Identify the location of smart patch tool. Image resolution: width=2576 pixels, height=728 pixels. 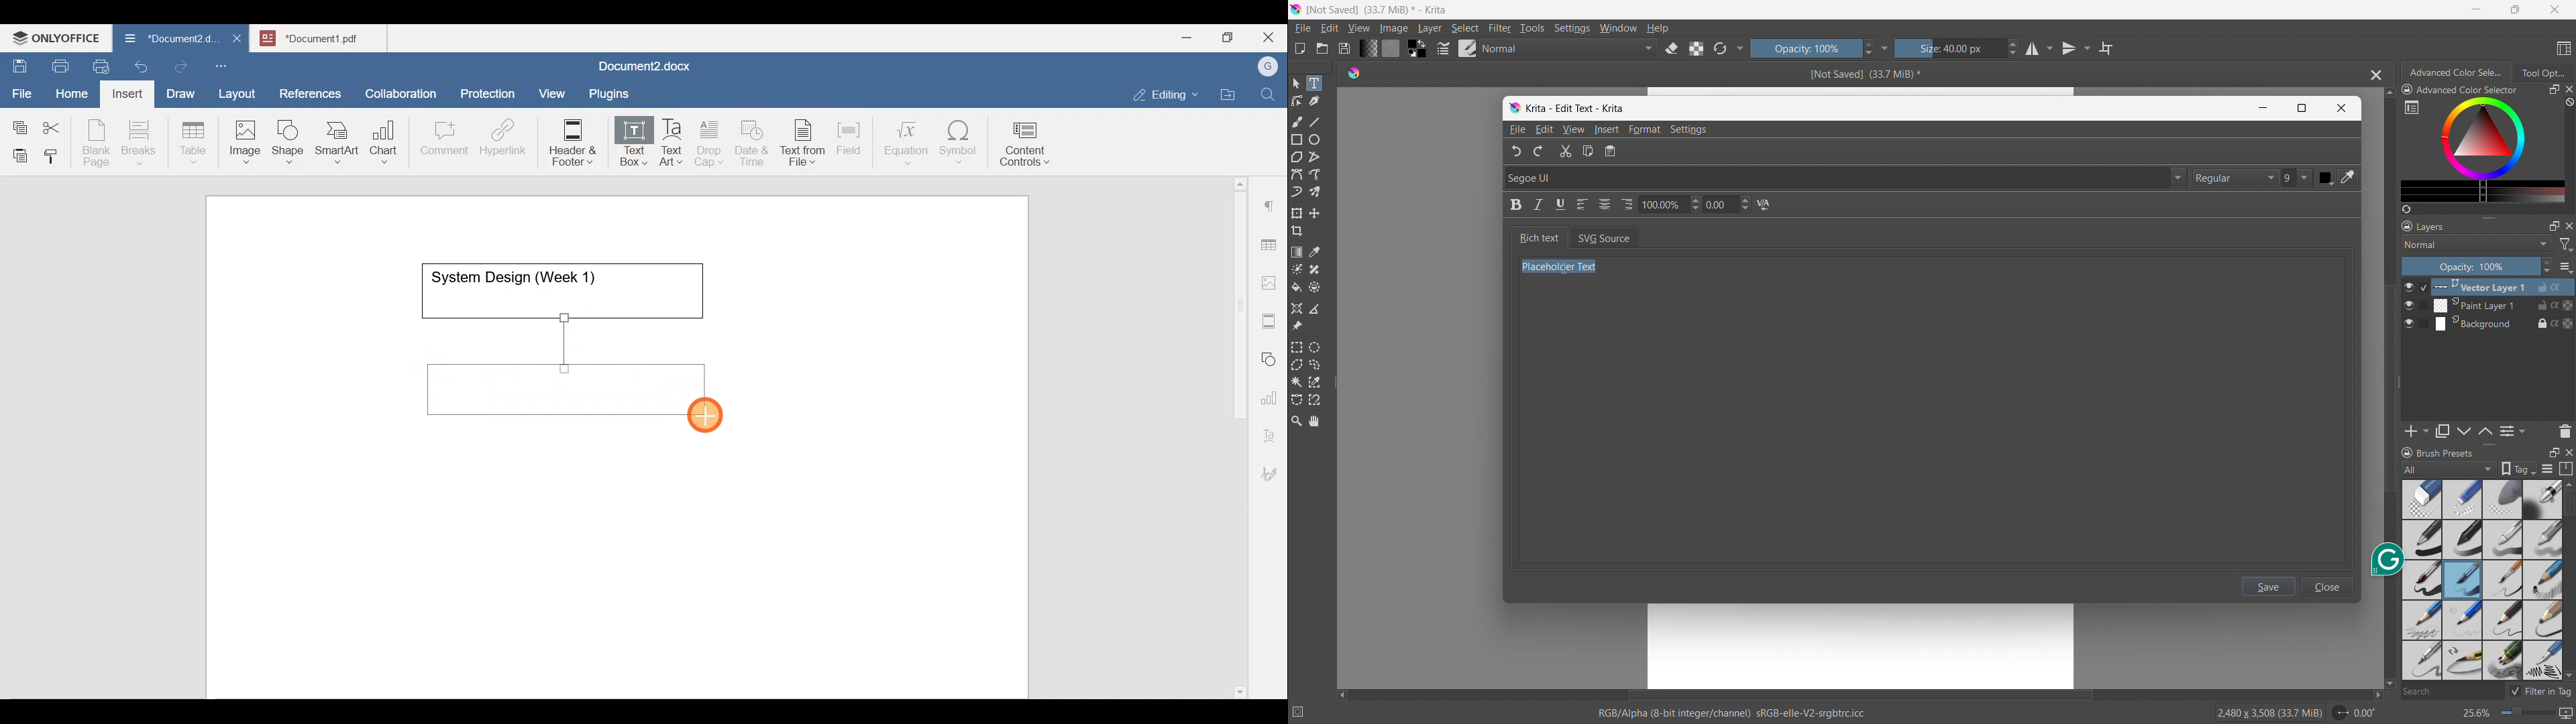
(1314, 269).